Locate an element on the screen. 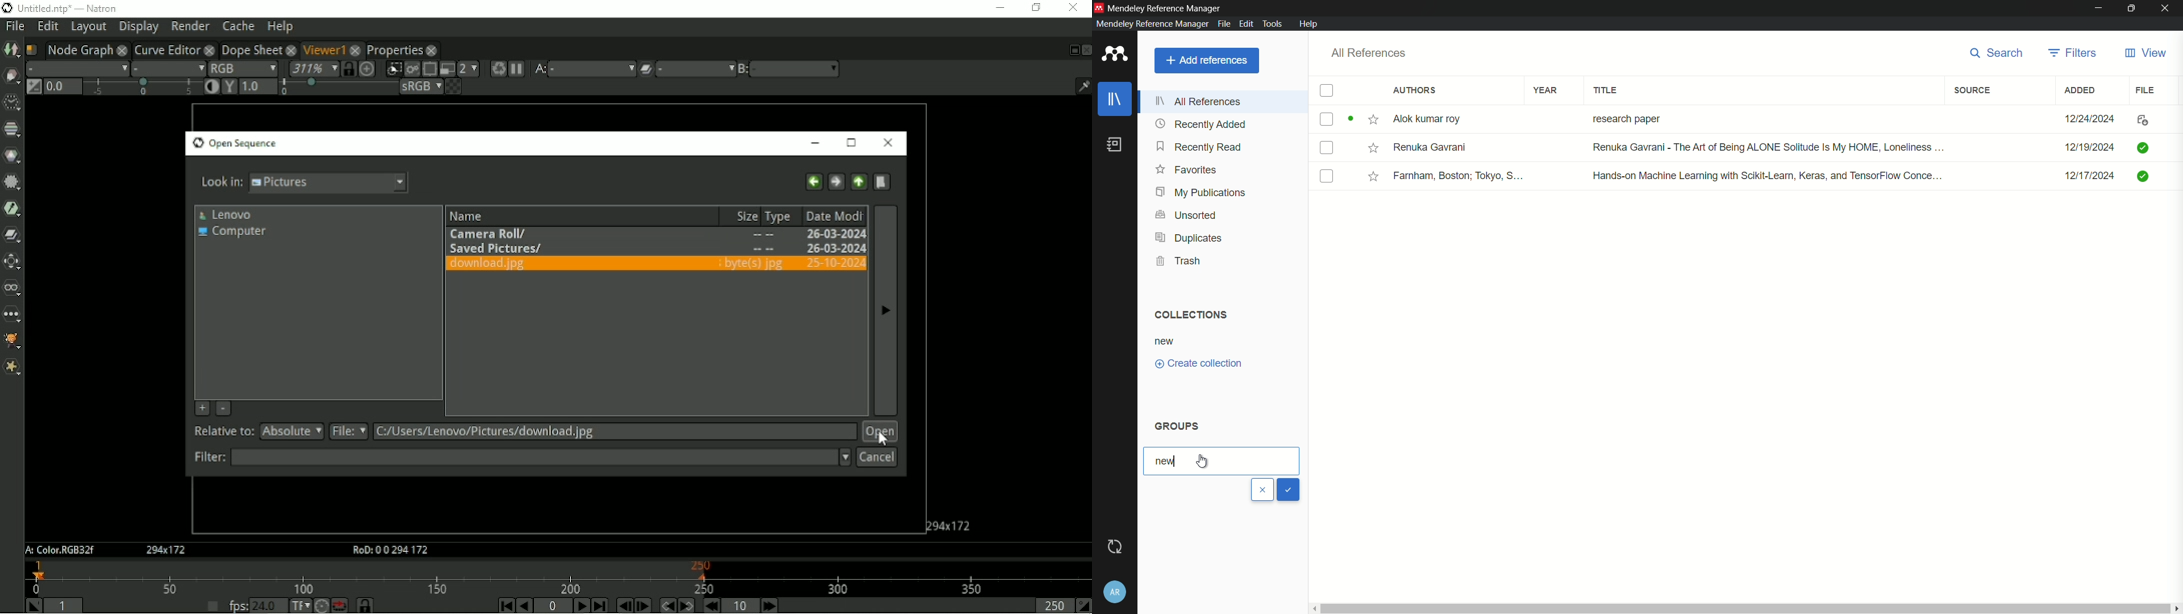 The width and height of the screenshot is (2184, 616). Dope Sheet is located at coordinates (250, 48).